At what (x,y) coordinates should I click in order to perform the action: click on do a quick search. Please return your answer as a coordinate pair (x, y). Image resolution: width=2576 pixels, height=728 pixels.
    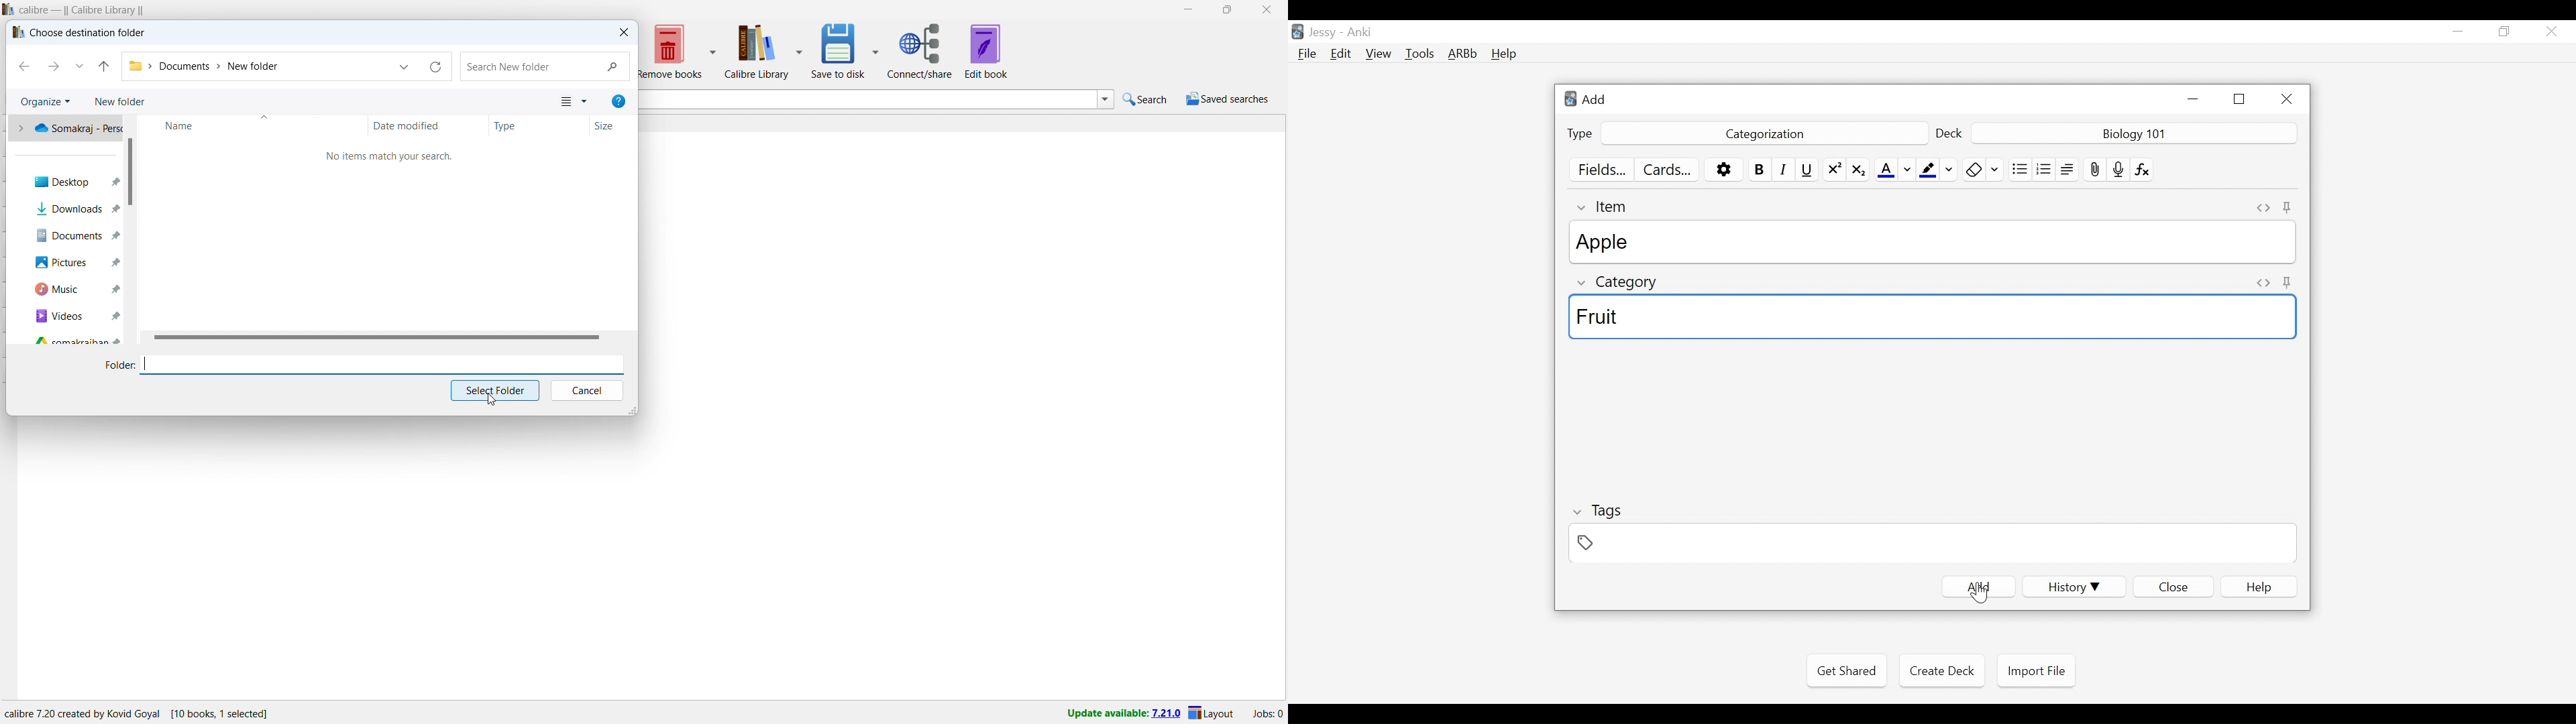
    Looking at the image, I should click on (1144, 99).